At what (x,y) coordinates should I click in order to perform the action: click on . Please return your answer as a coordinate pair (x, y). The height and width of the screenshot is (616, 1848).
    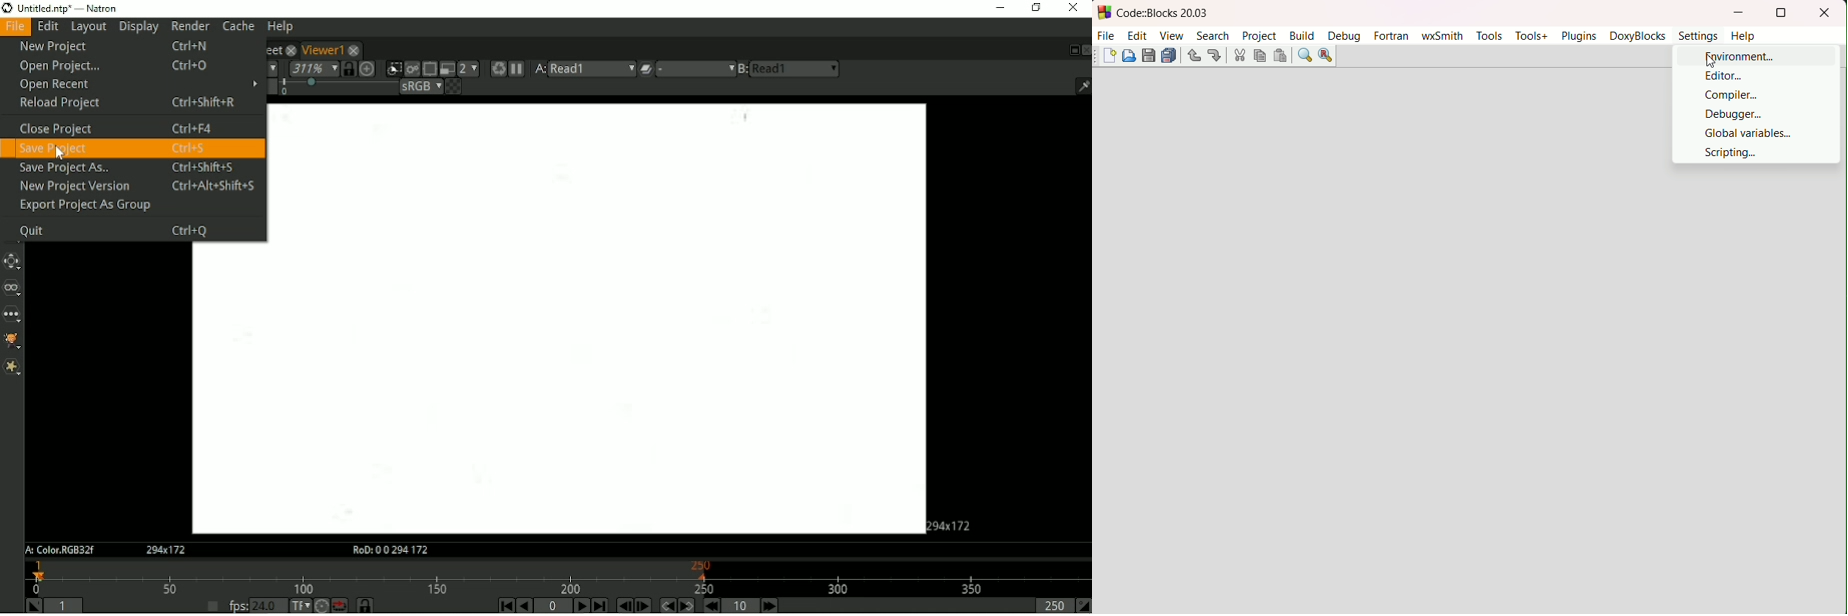
    Looking at the image, I should click on (1096, 57).